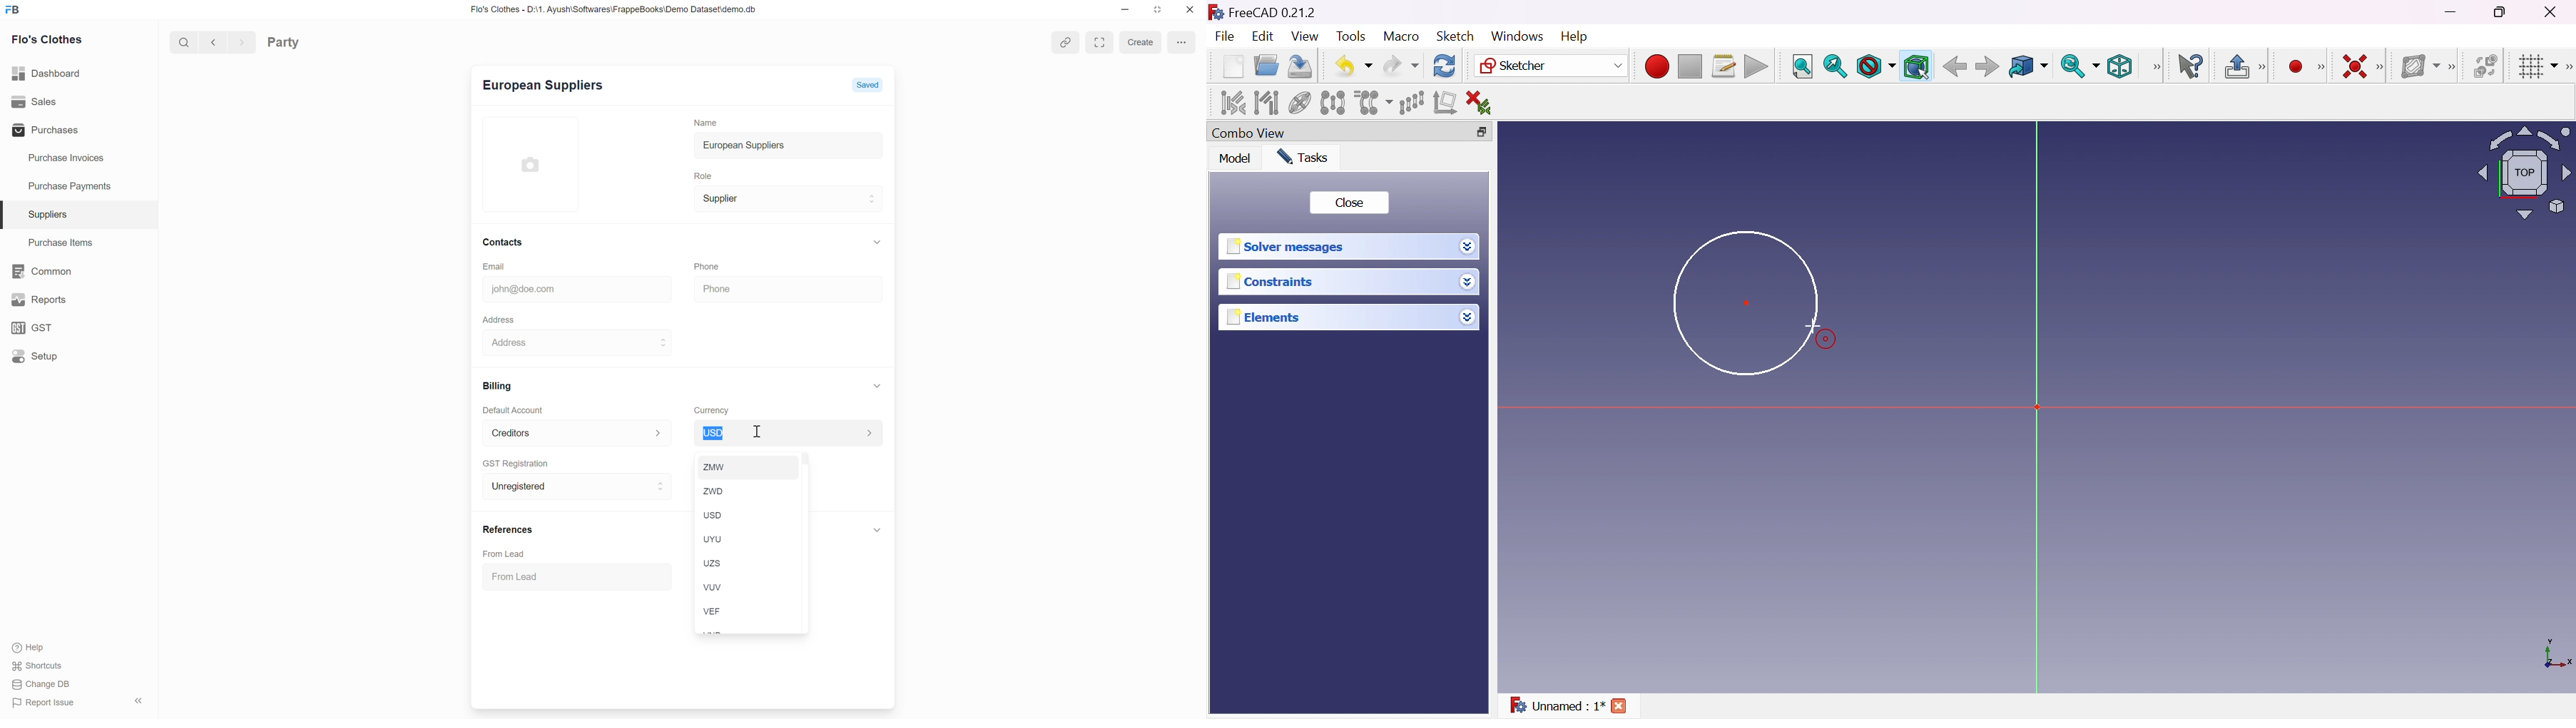 The height and width of the screenshot is (728, 2576). I want to click on Address, so click(515, 343).